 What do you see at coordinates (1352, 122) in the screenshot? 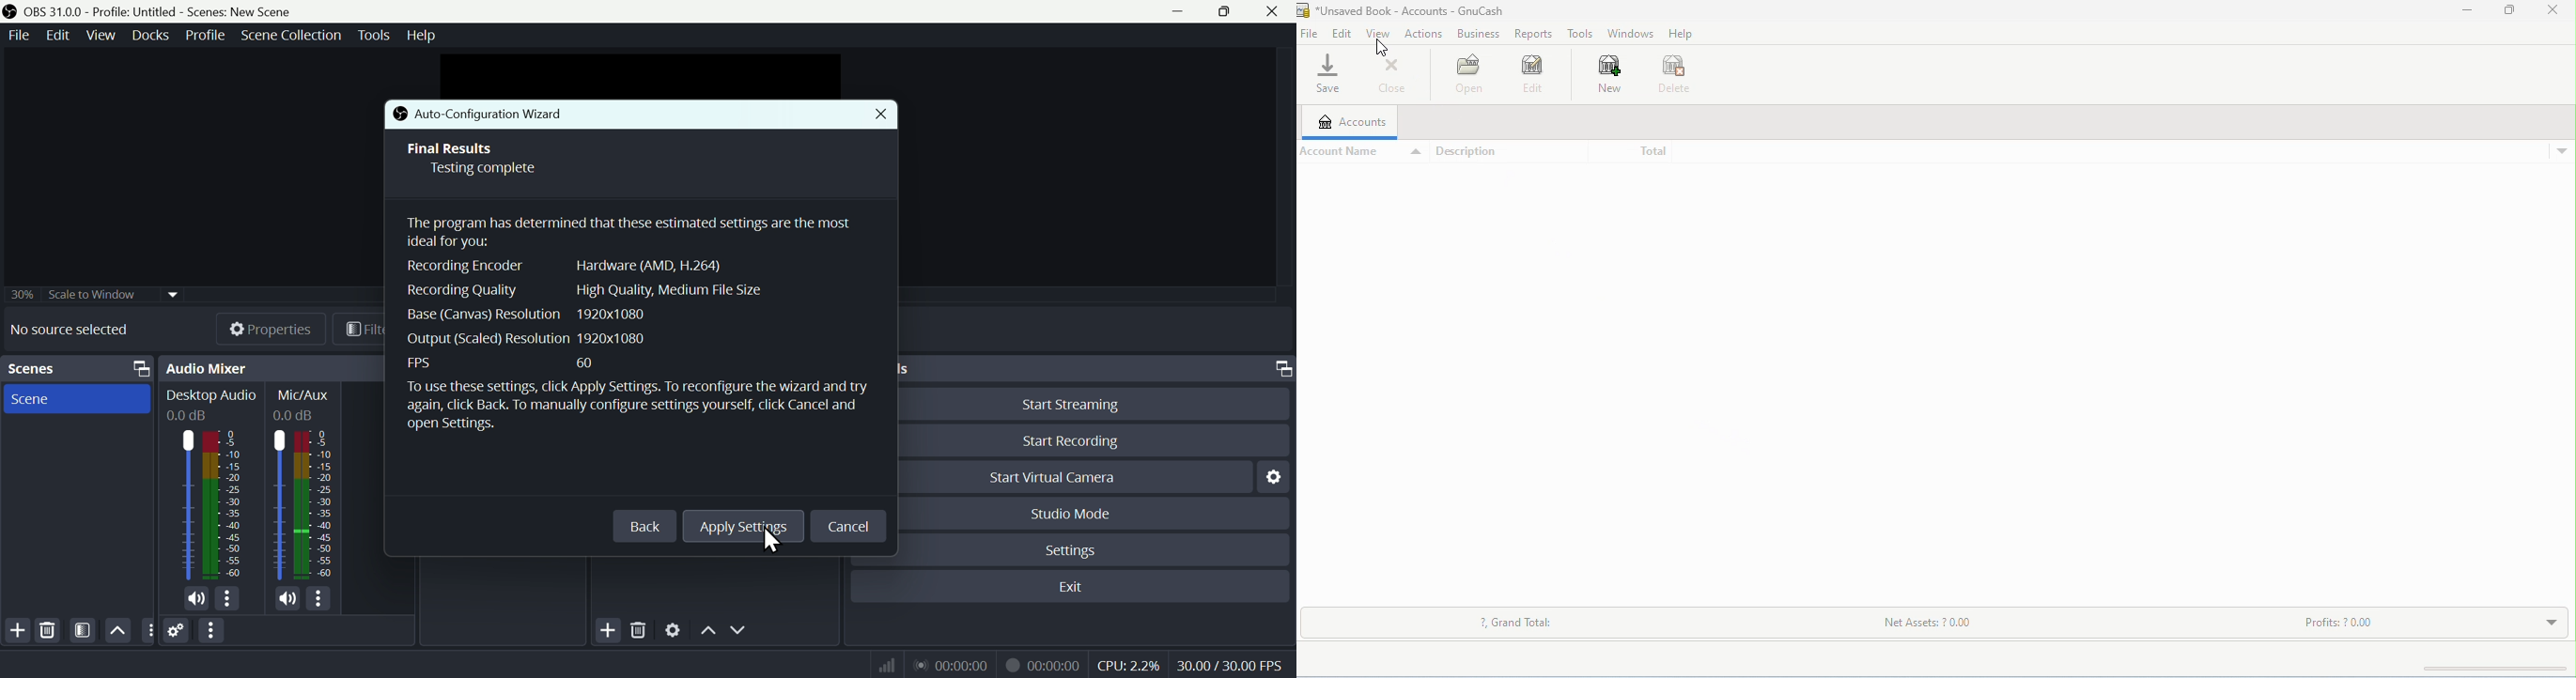
I see `accounts` at bounding box center [1352, 122].